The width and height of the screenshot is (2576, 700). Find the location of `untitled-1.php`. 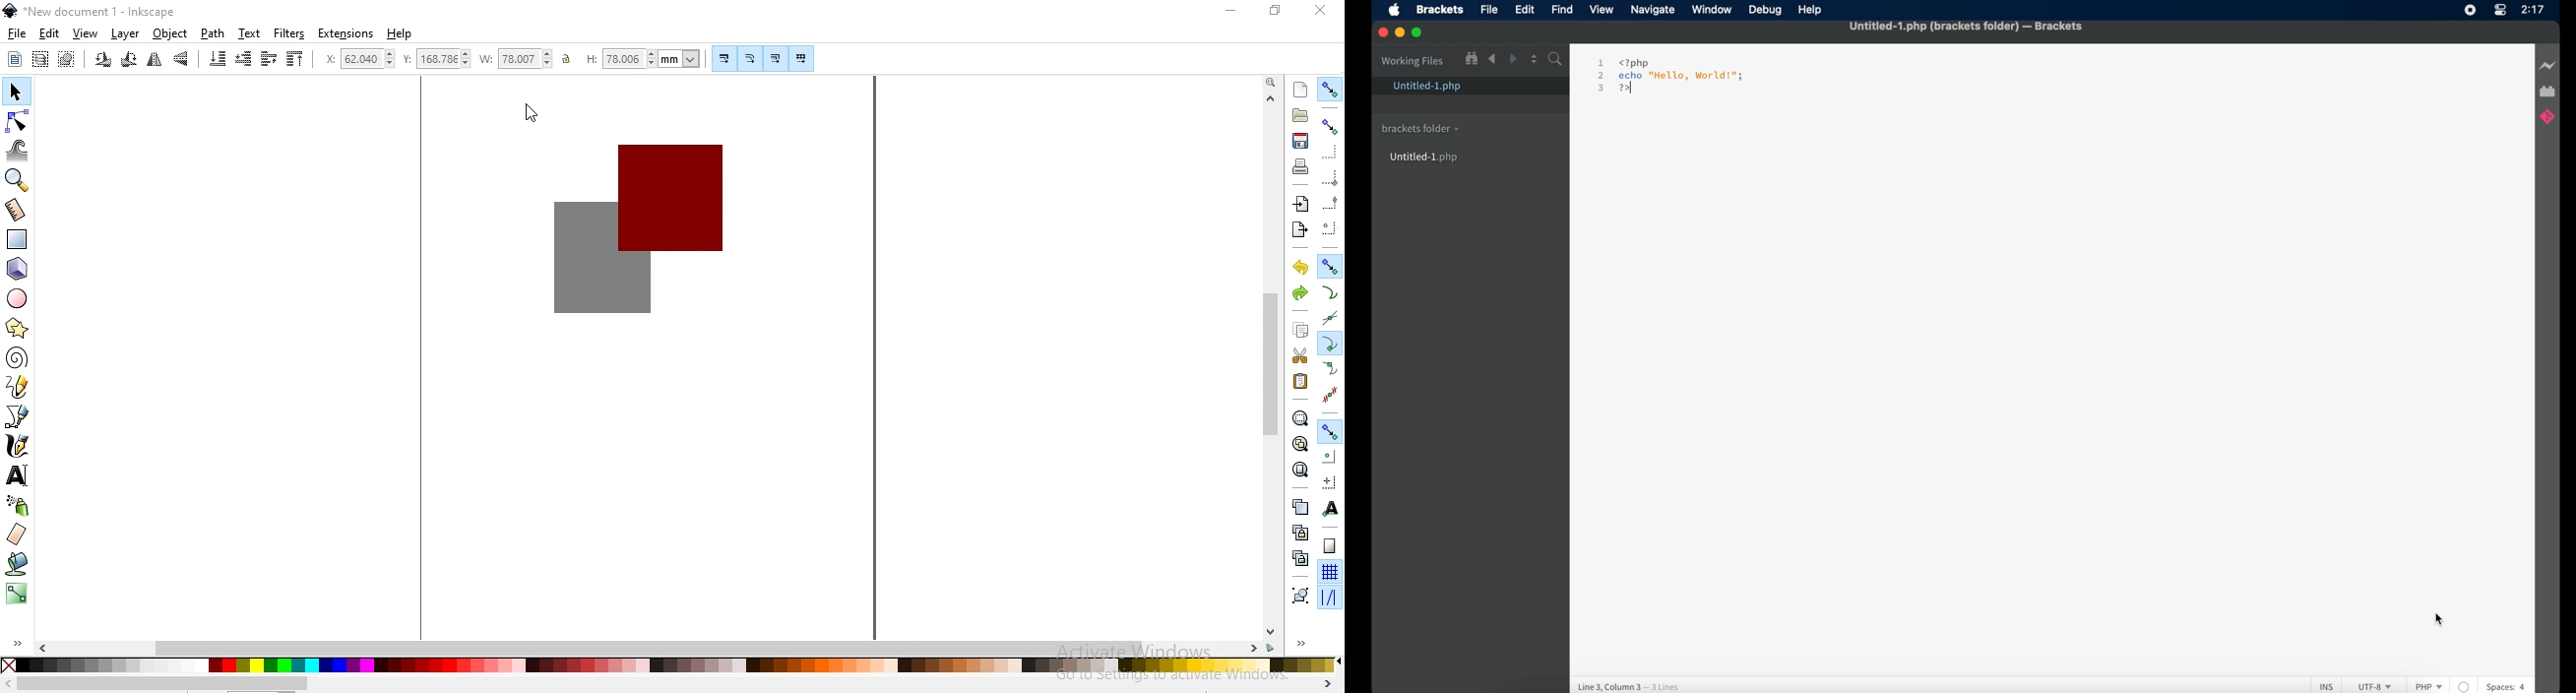

untitled-1.php is located at coordinates (1426, 87).